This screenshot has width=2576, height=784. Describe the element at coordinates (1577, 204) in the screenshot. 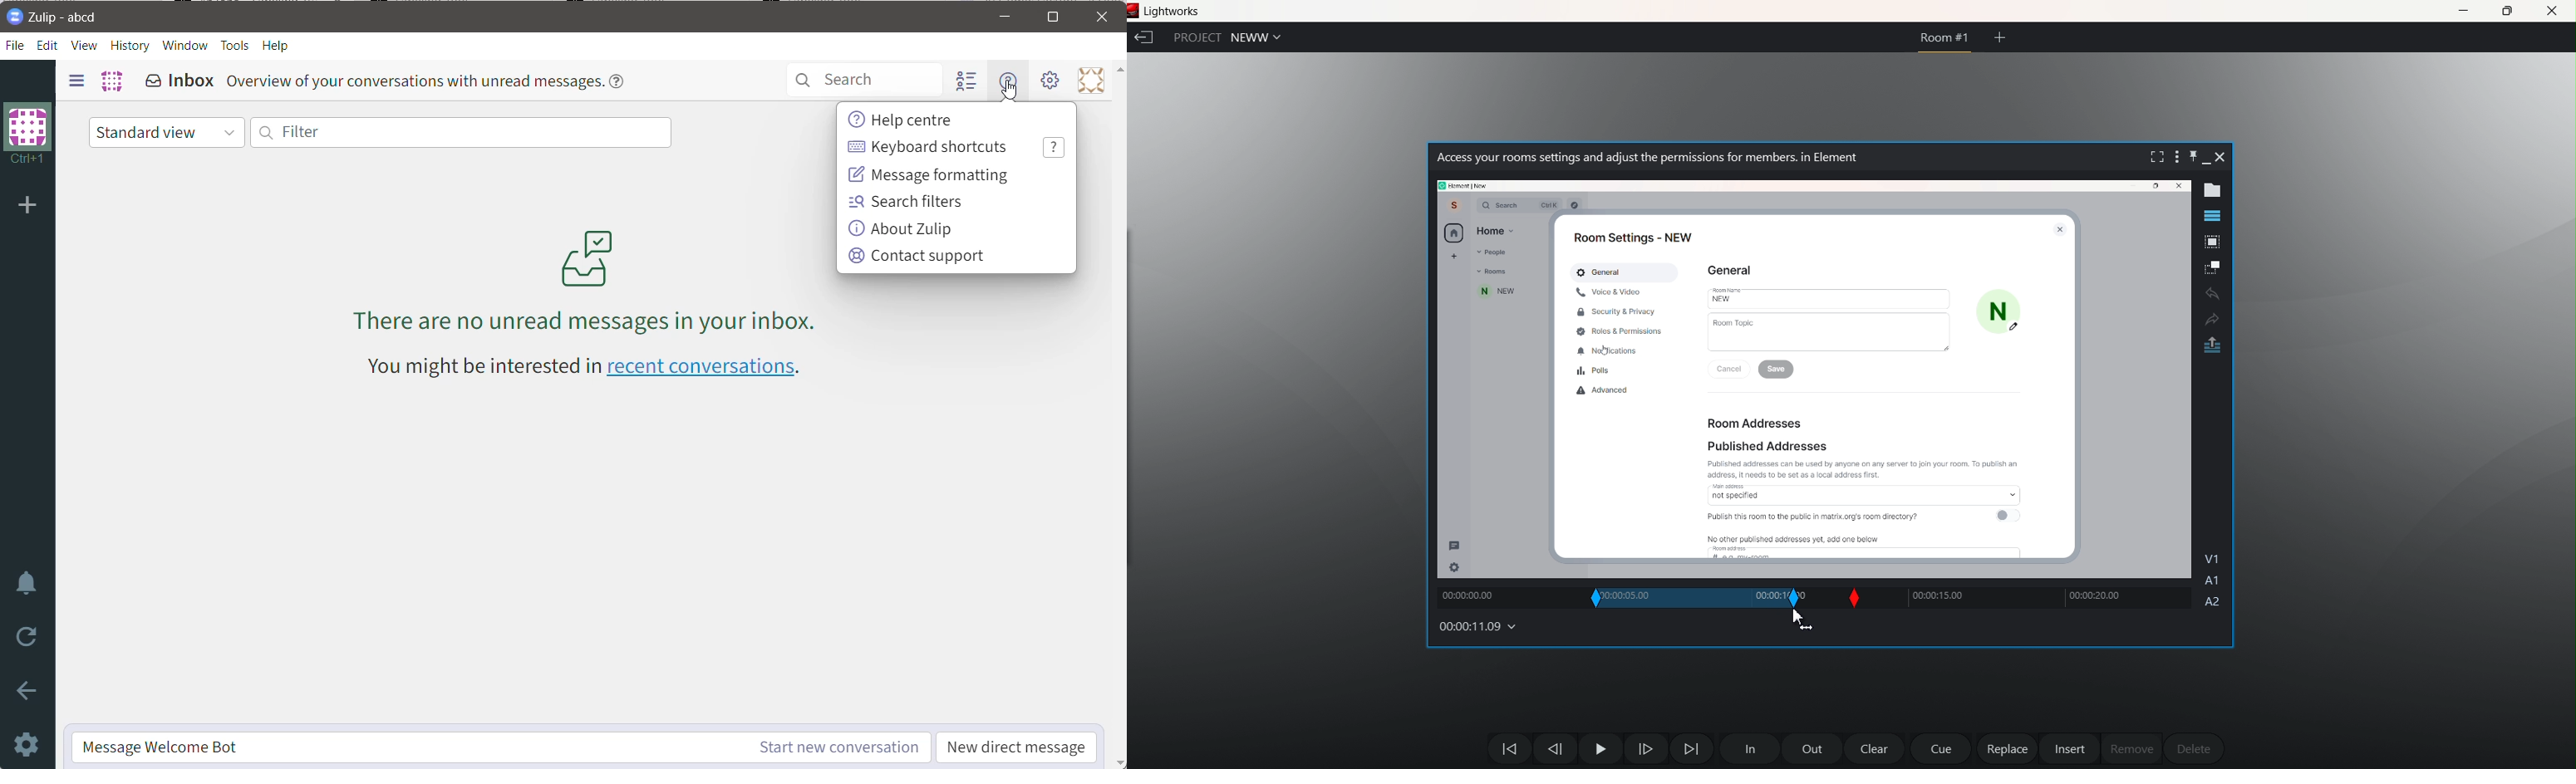

I see `` at that location.